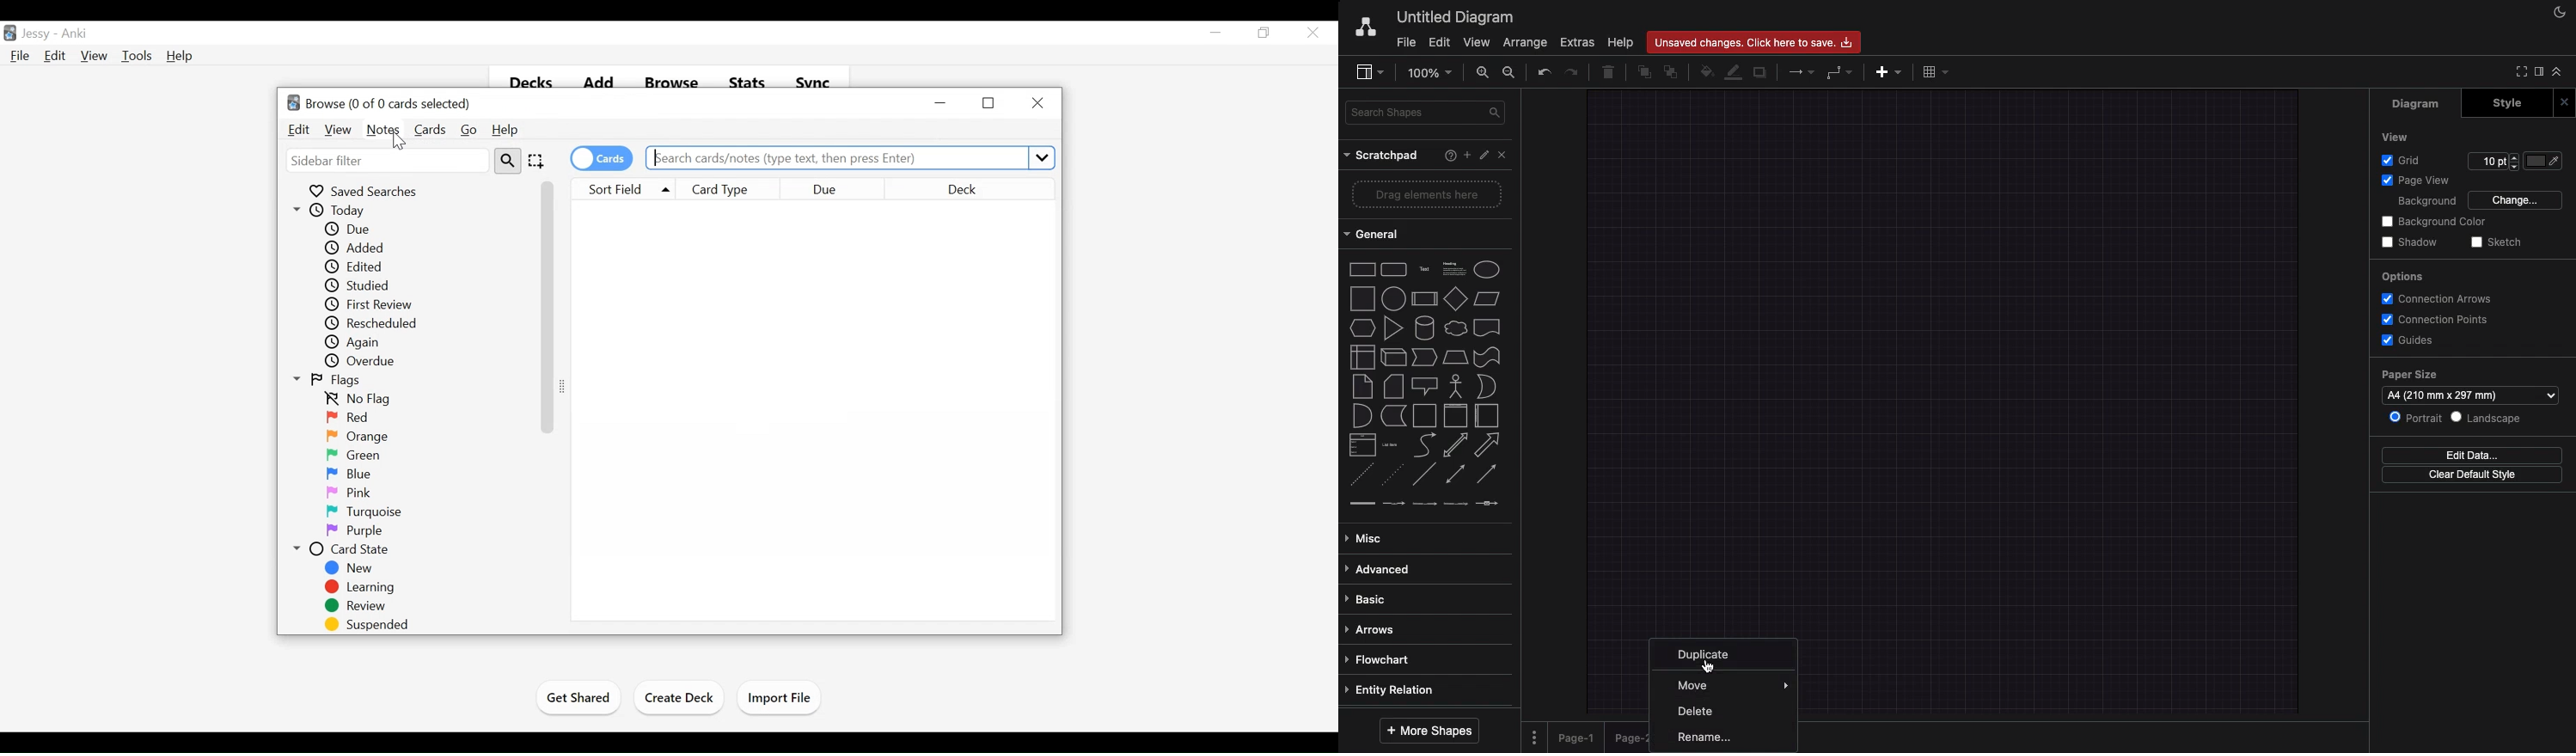 This screenshot has width=2576, height=756. Describe the element at coordinates (1700, 738) in the screenshot. I see `Rename` at that location.